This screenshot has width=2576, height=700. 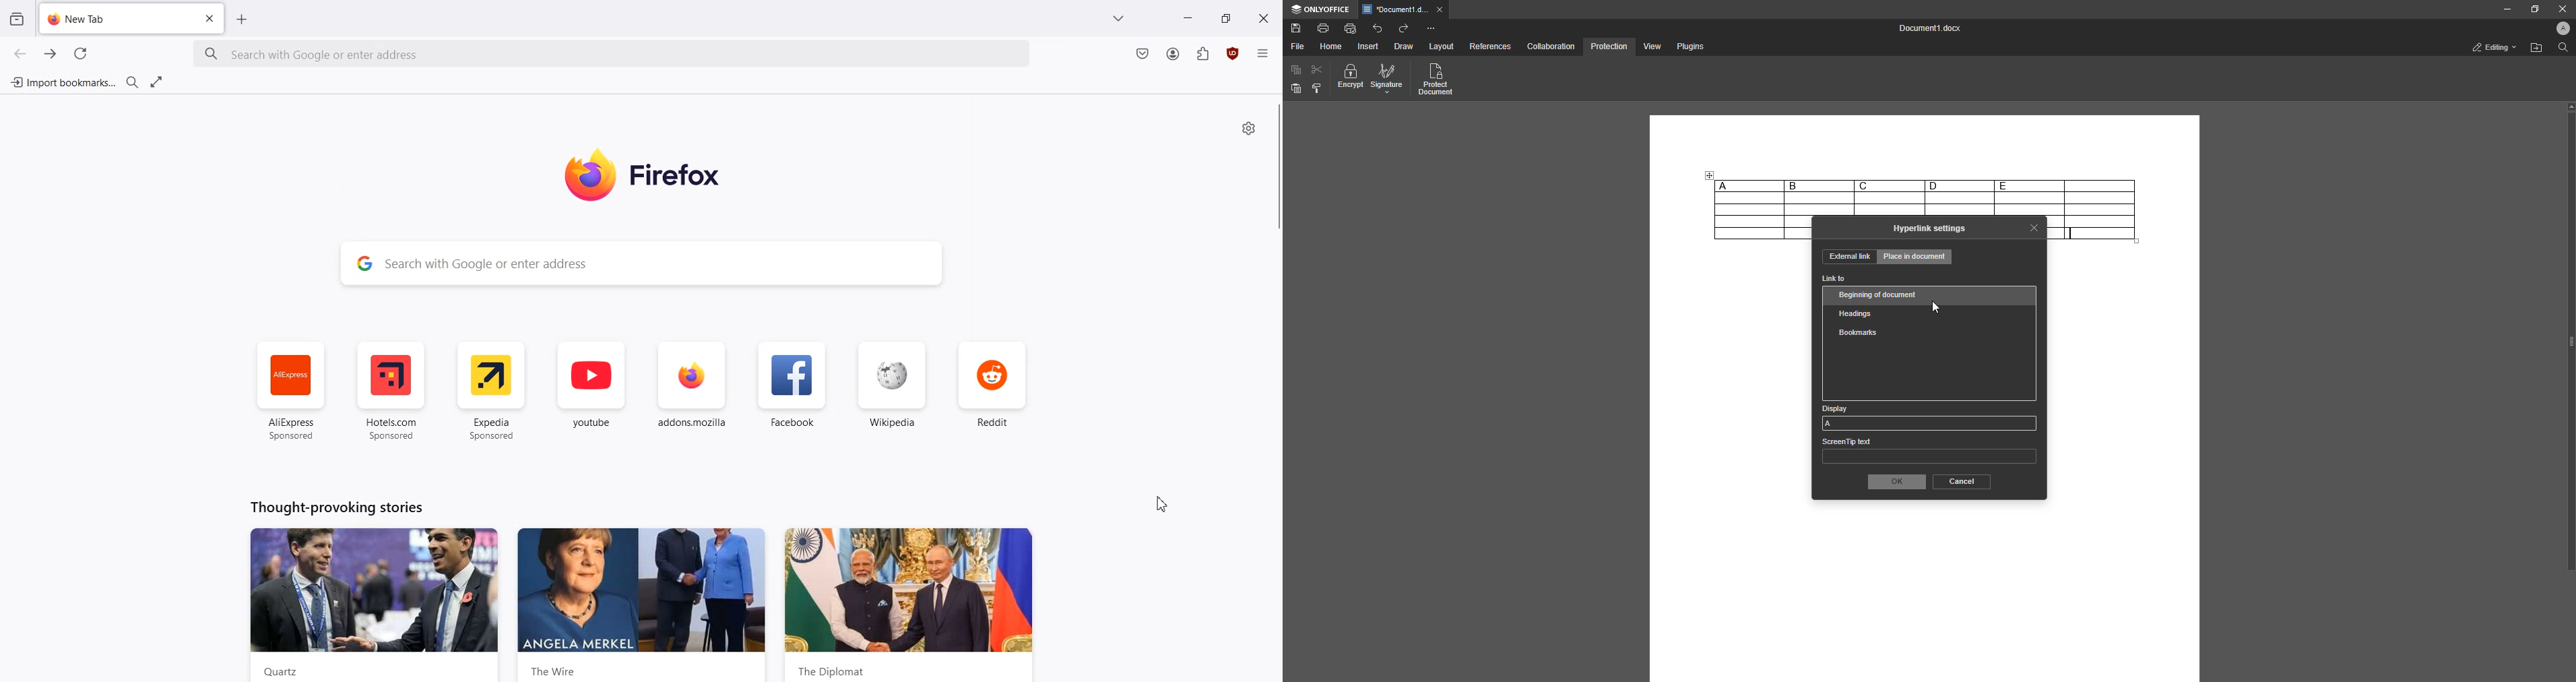 What do you see at coordinates (1234, 53) in the screenshot?
I see `uBlock Origin` at bounding box center [1234, 53].